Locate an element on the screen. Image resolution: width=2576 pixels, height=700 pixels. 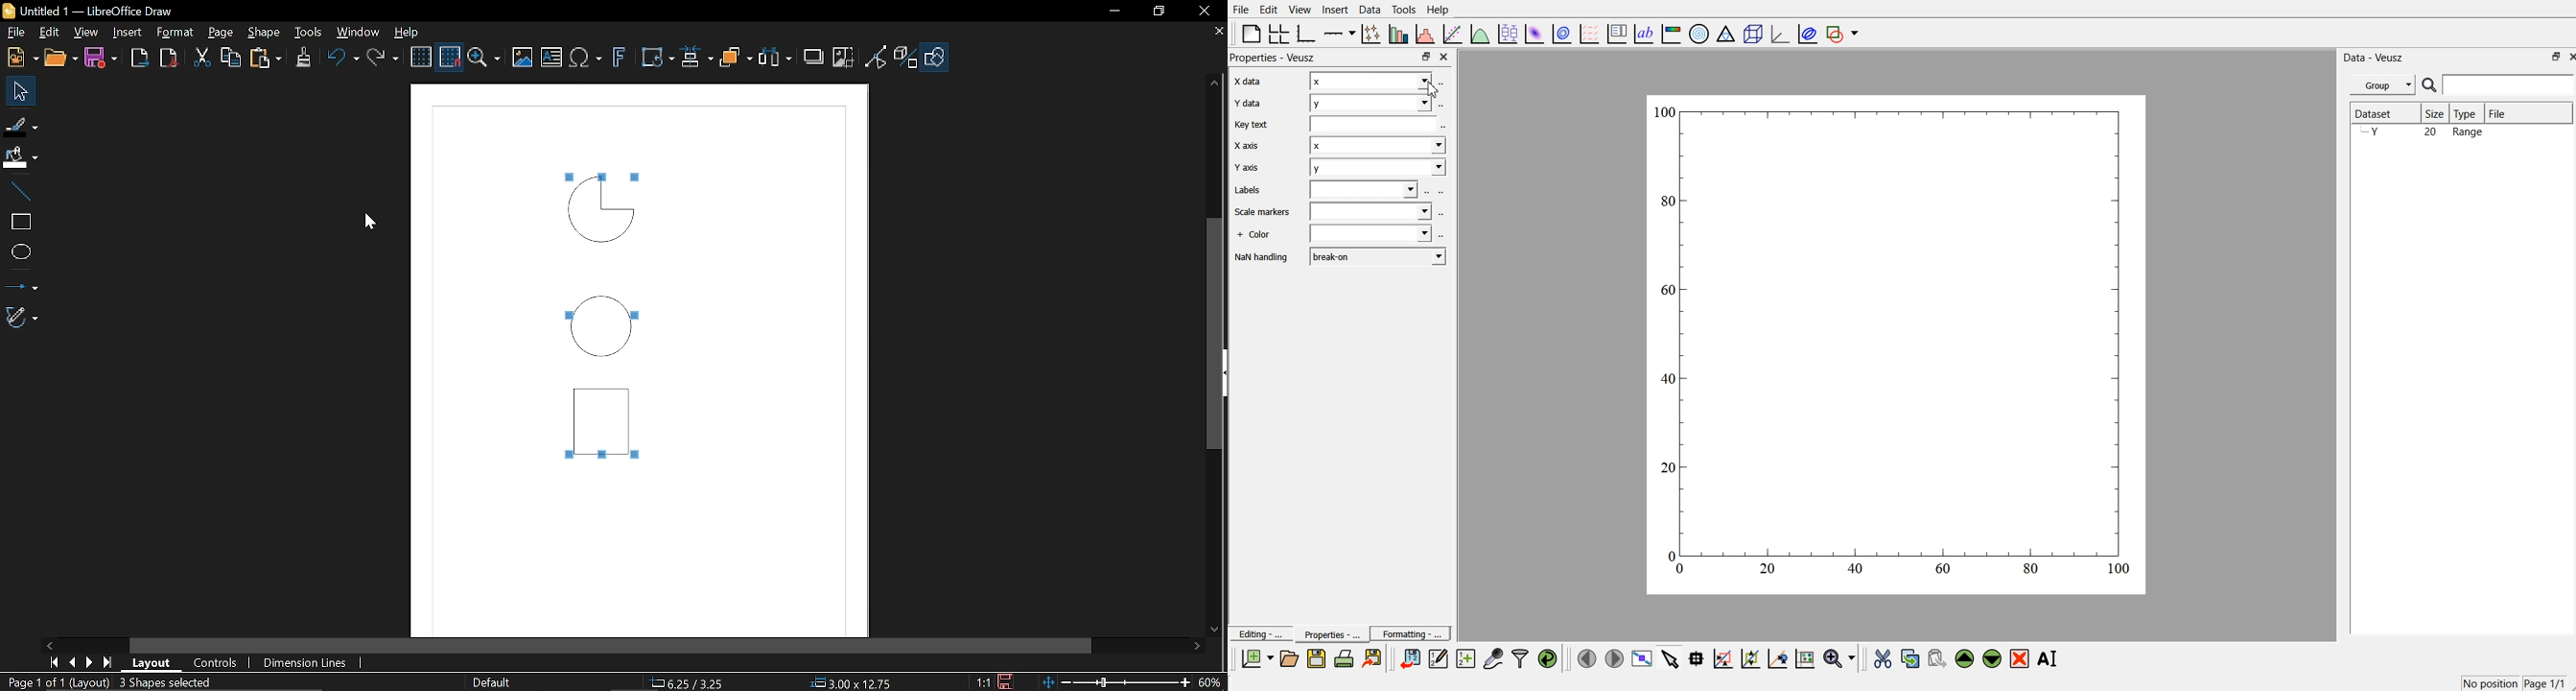
Dataset is located at coordinates (2382, 114).